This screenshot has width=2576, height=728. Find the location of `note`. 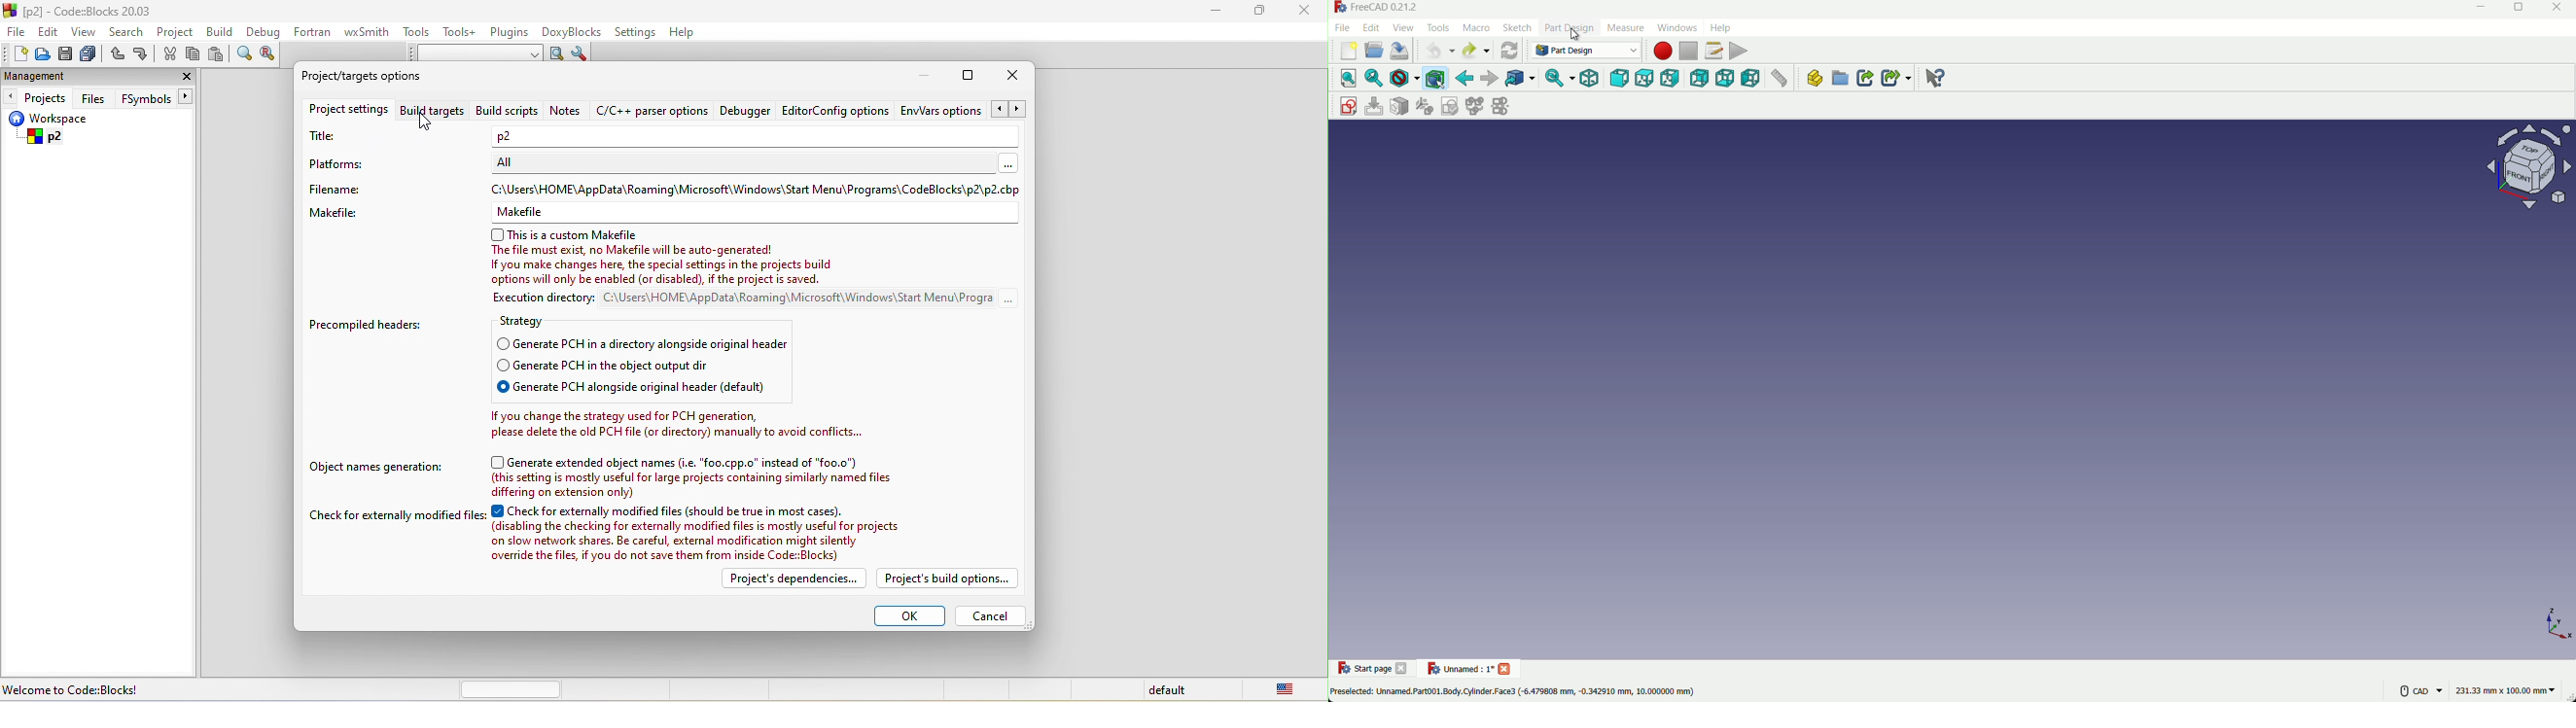

note is located at coordinates (567, 113).